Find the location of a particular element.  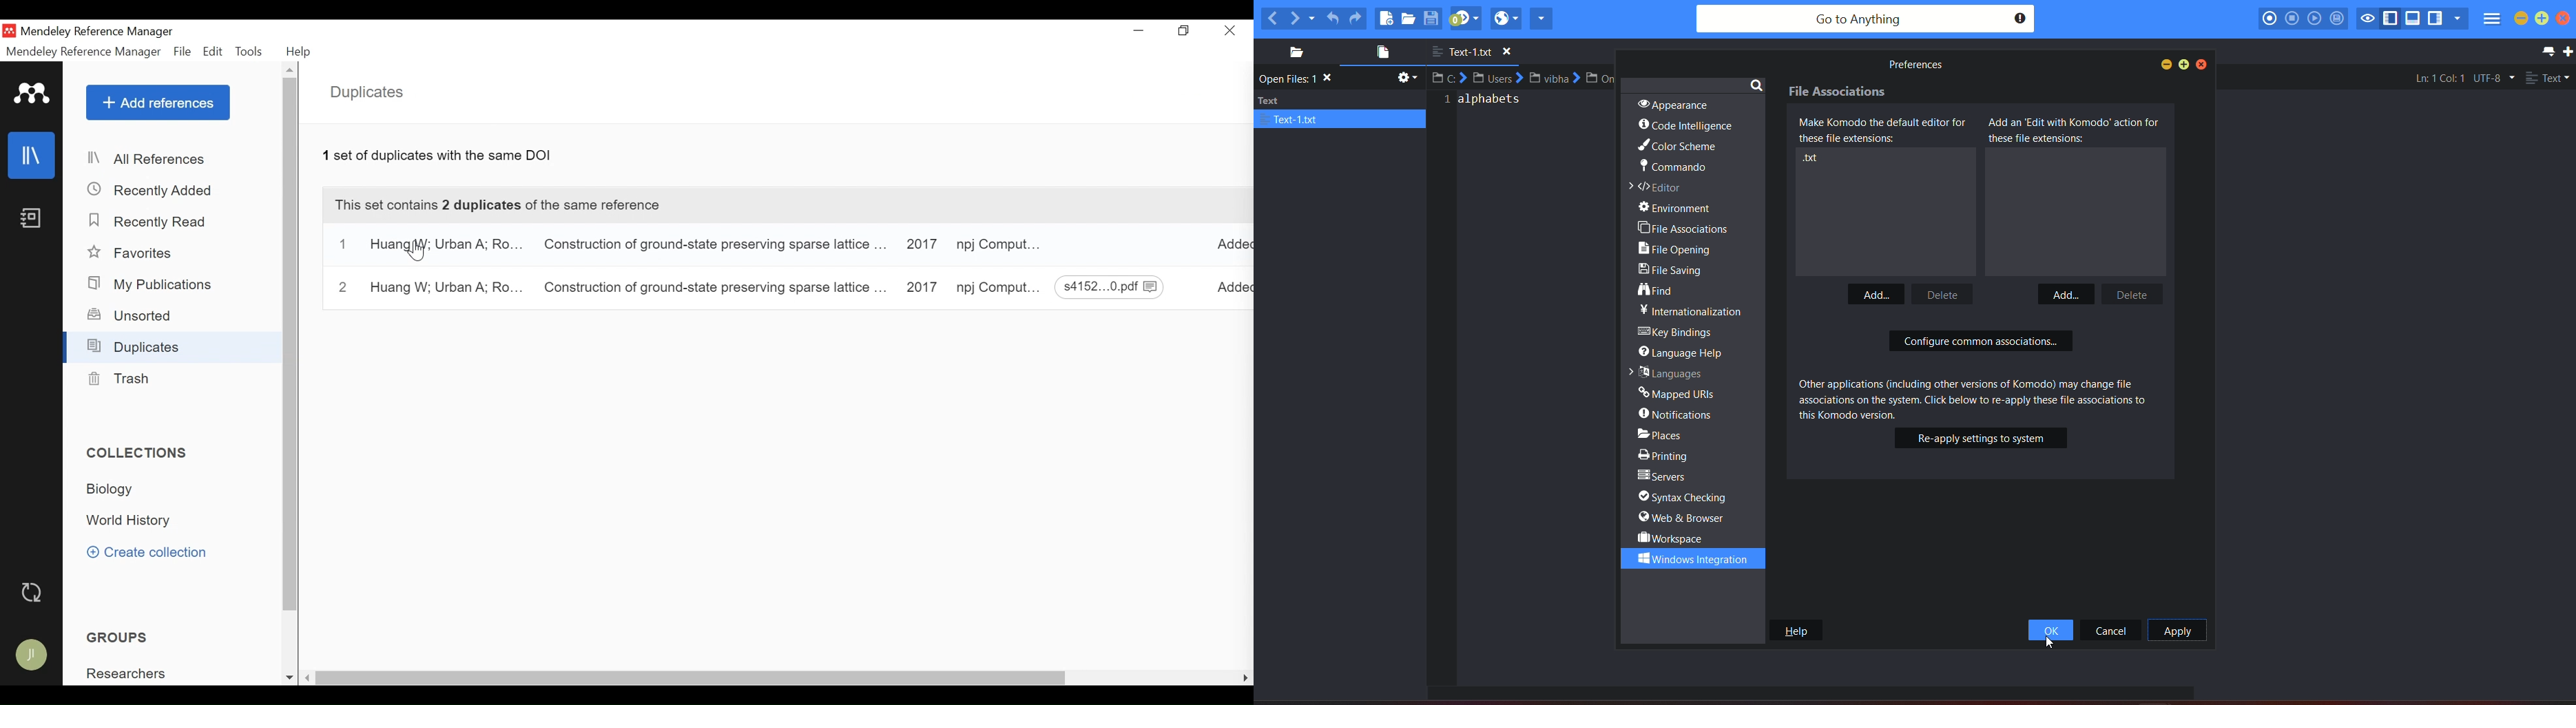

Duplicates is located at coordinates (369, 92).